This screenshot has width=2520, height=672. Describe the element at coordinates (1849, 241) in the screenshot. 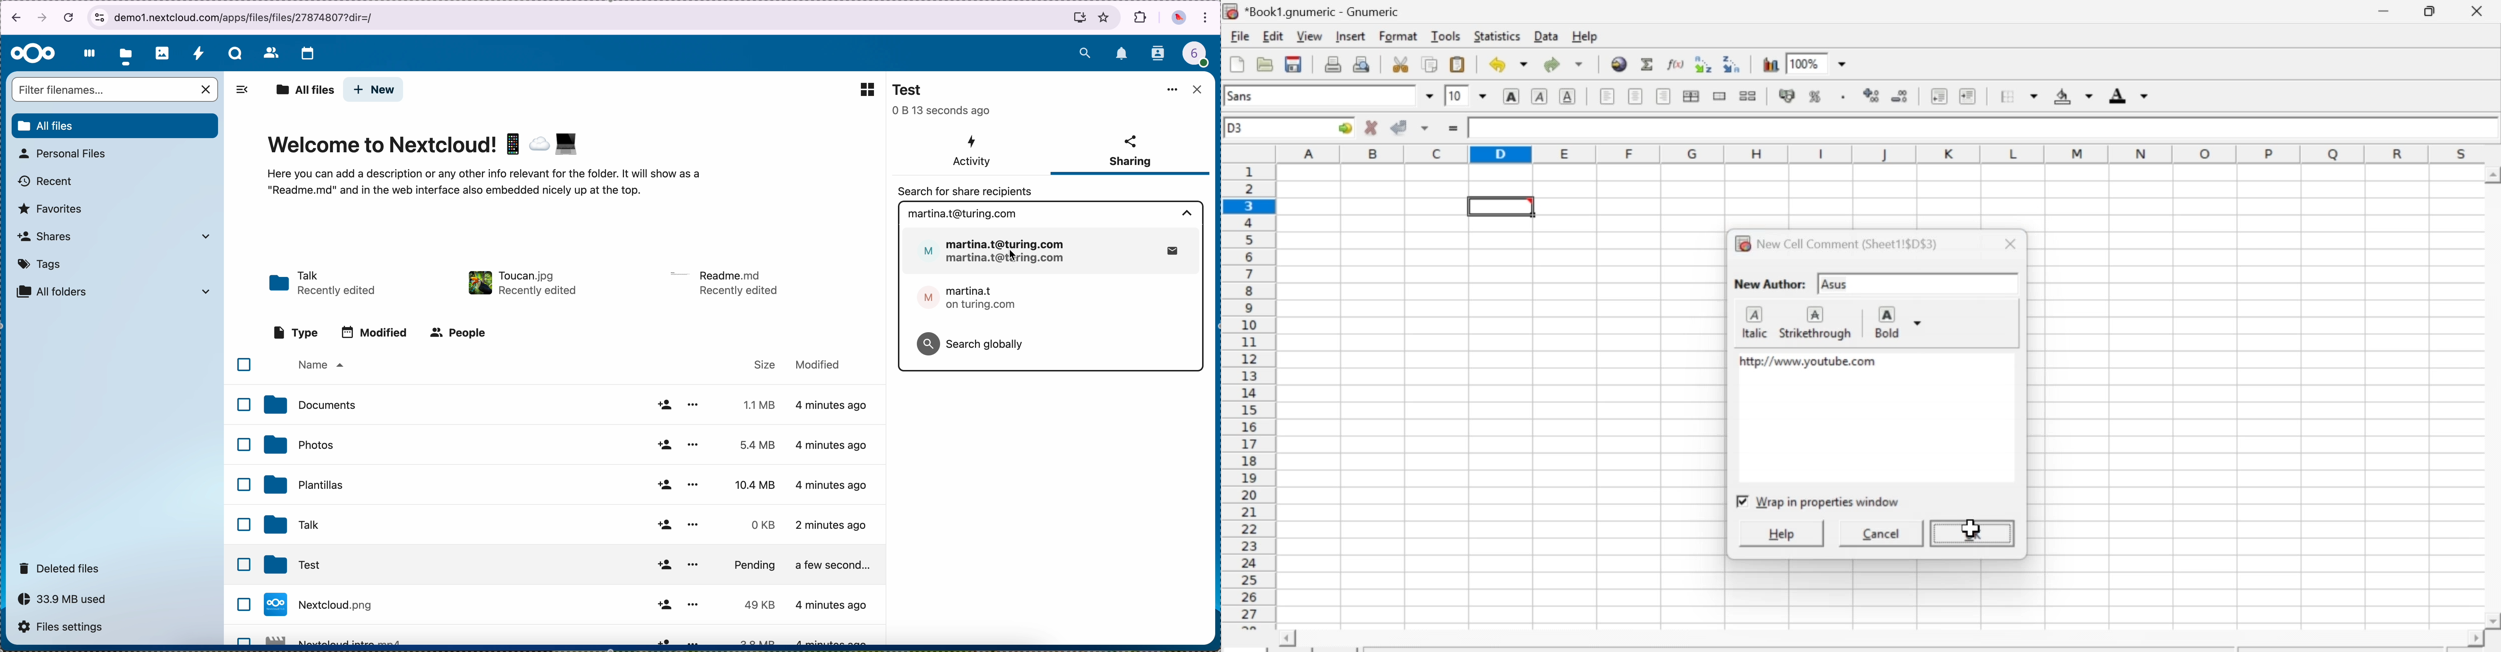

I see `New Cell Comment (Sheet1!$D$3)` at that location.